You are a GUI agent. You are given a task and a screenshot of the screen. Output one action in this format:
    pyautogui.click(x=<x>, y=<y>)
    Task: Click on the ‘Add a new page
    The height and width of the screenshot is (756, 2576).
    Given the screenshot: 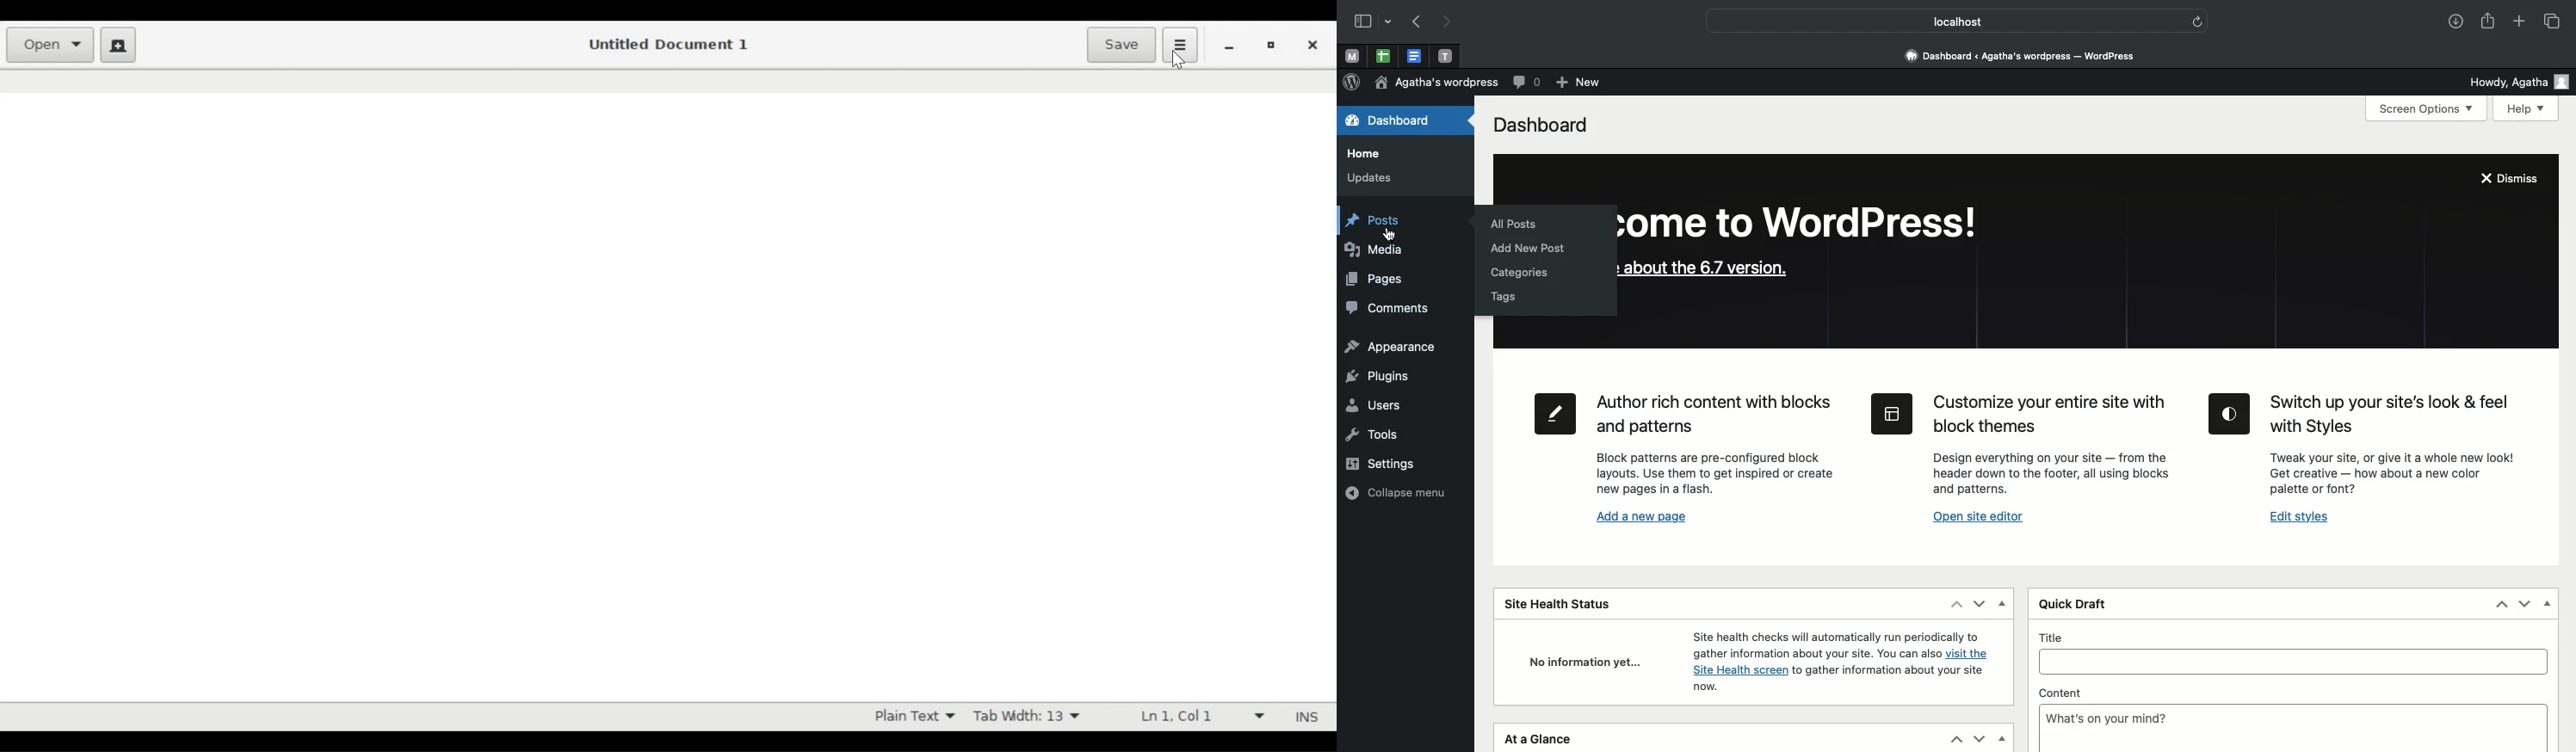 What is the action you would take?
    pyautogui.click(x=1641, y=518)
    